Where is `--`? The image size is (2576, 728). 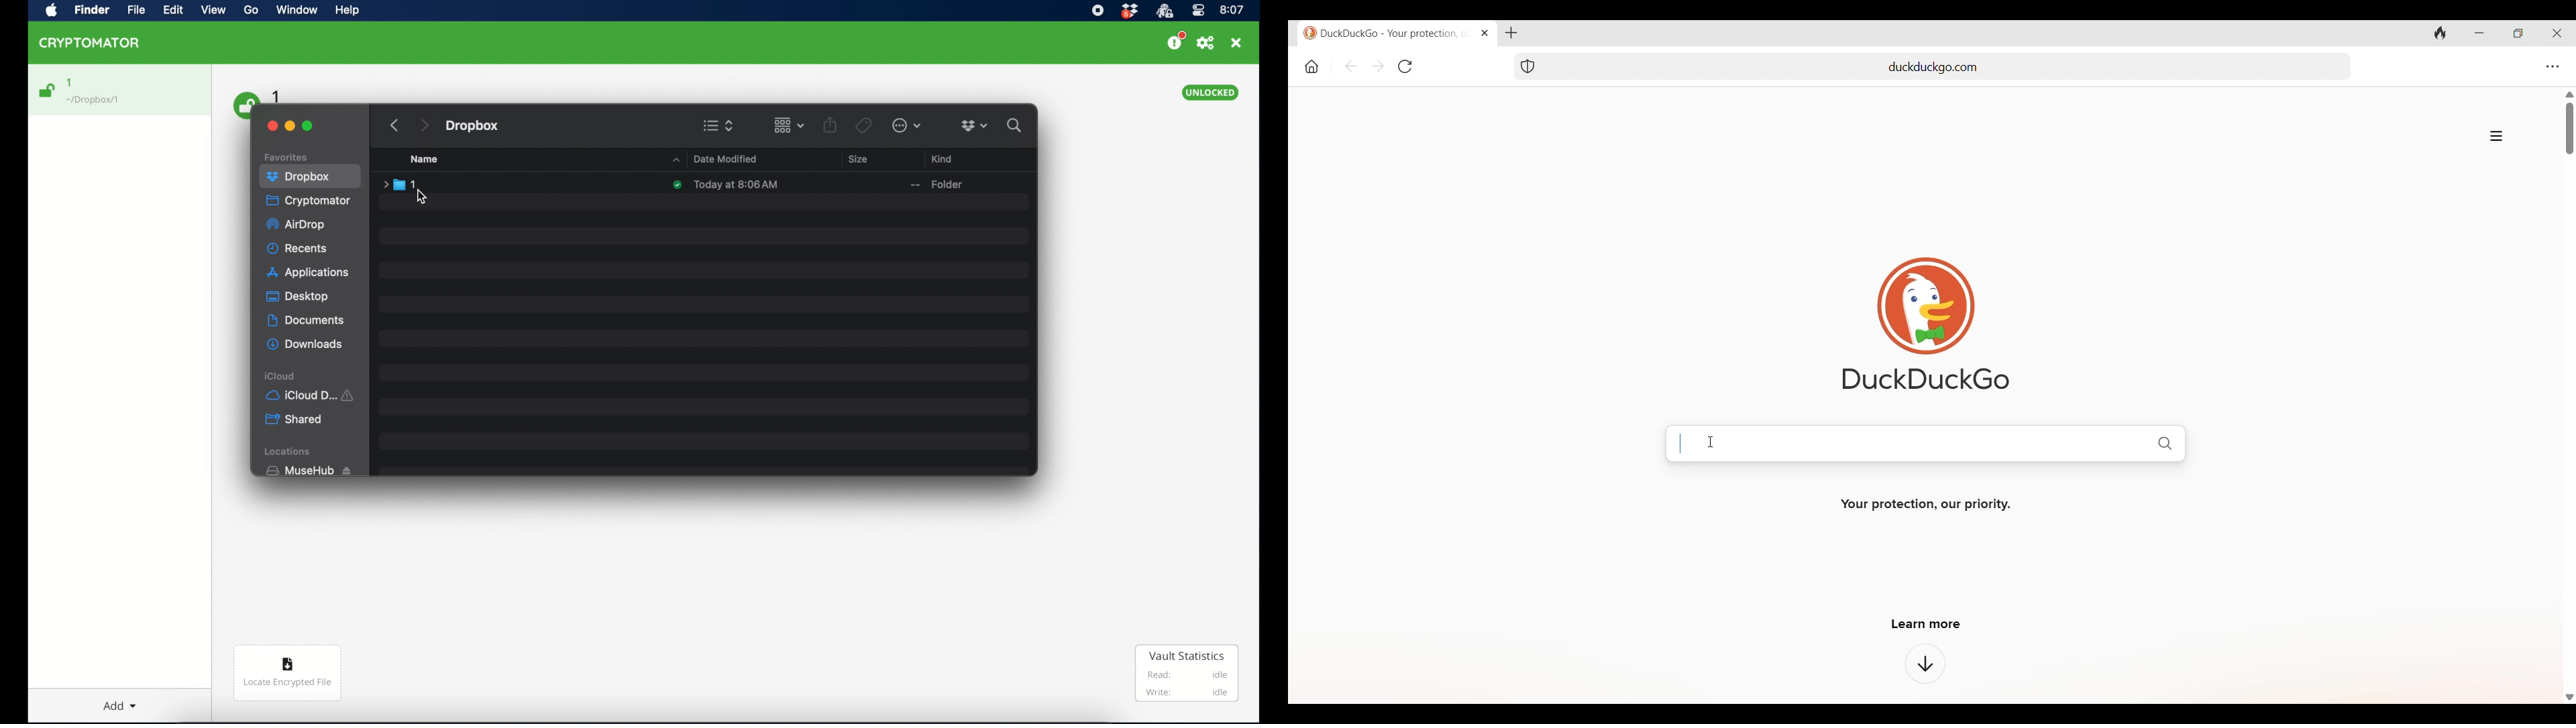 -- is located at coordinates (914, 186).